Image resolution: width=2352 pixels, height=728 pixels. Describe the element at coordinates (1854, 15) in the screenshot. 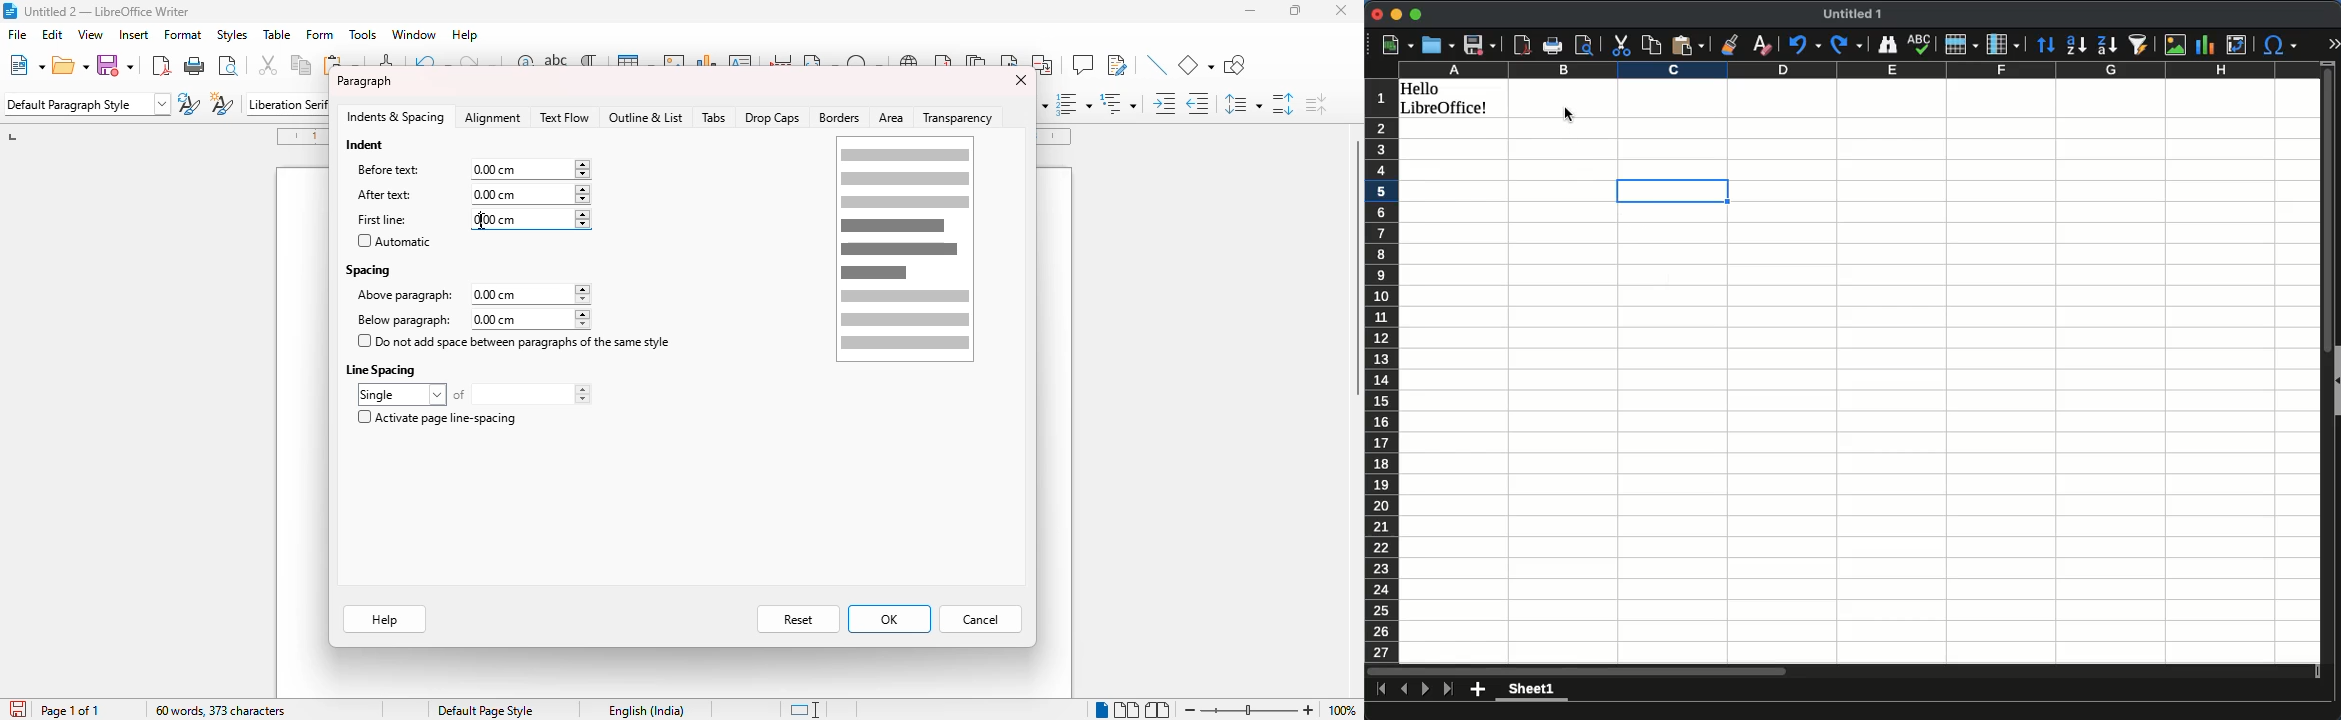

I see `untitled 1` at that location.